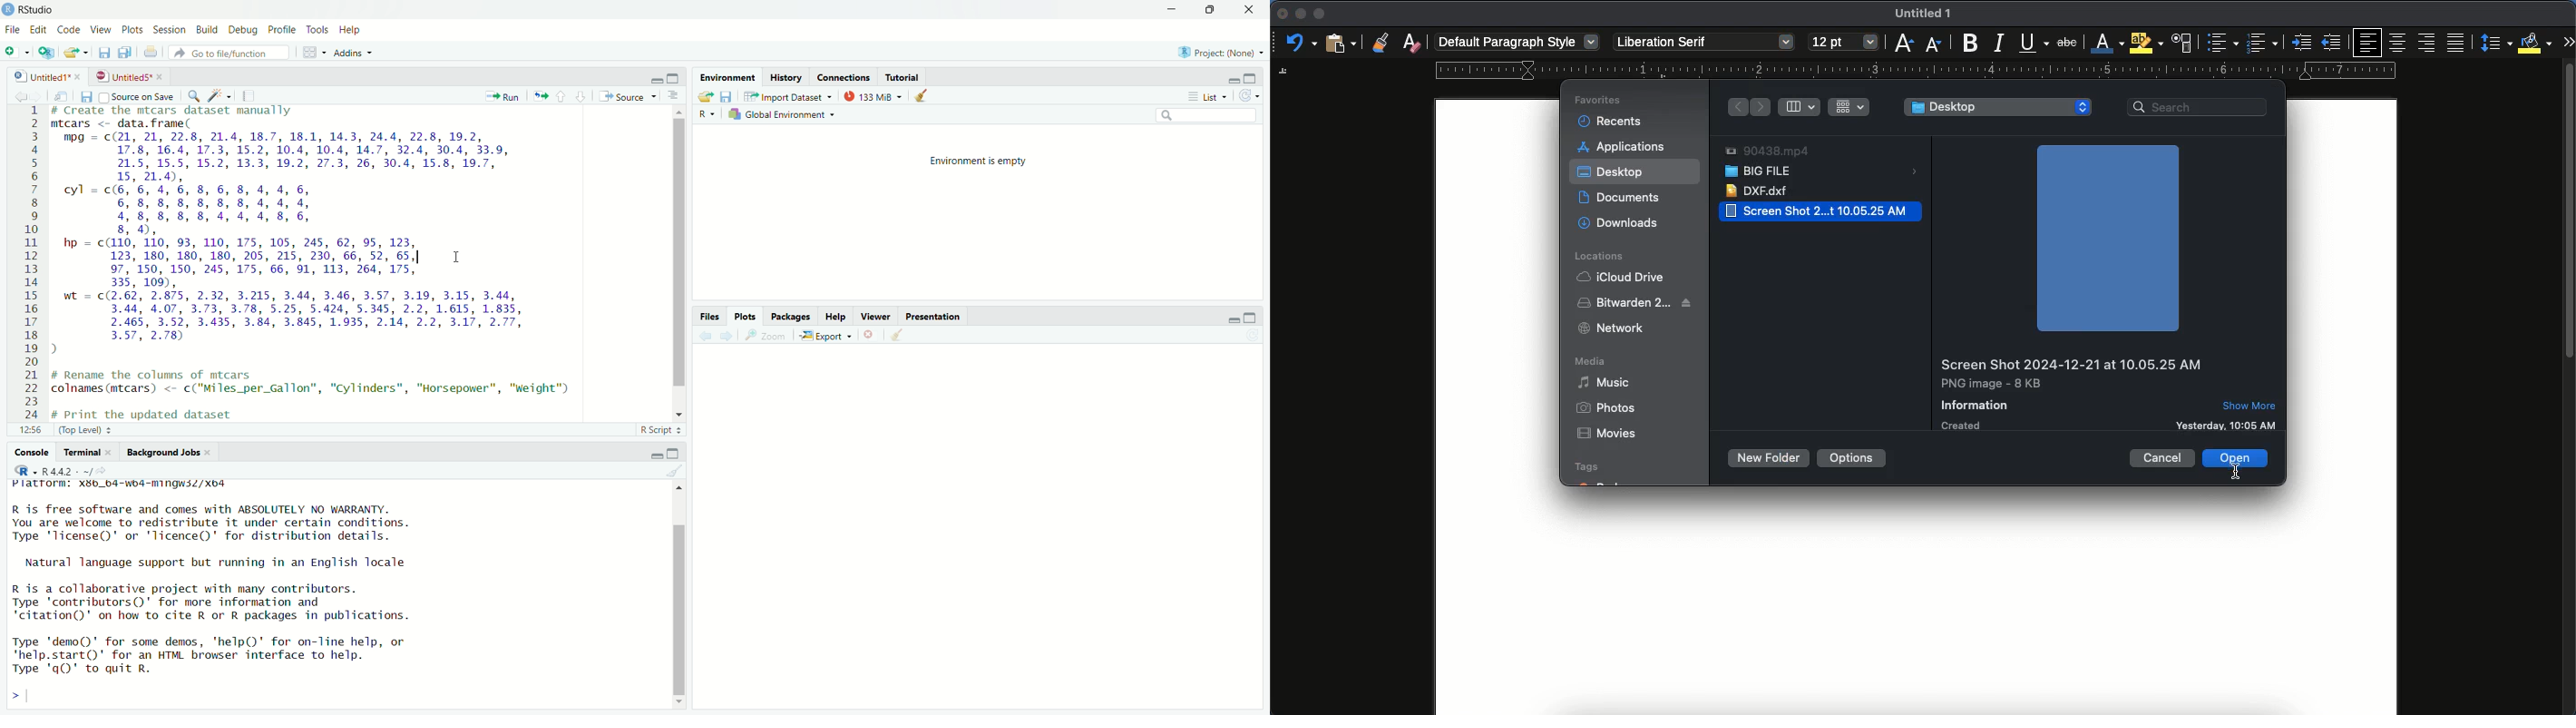  What do you see at coordinates (1998, 42) in the screenshot?
I see `italics` at bounding box center [1998, 42].